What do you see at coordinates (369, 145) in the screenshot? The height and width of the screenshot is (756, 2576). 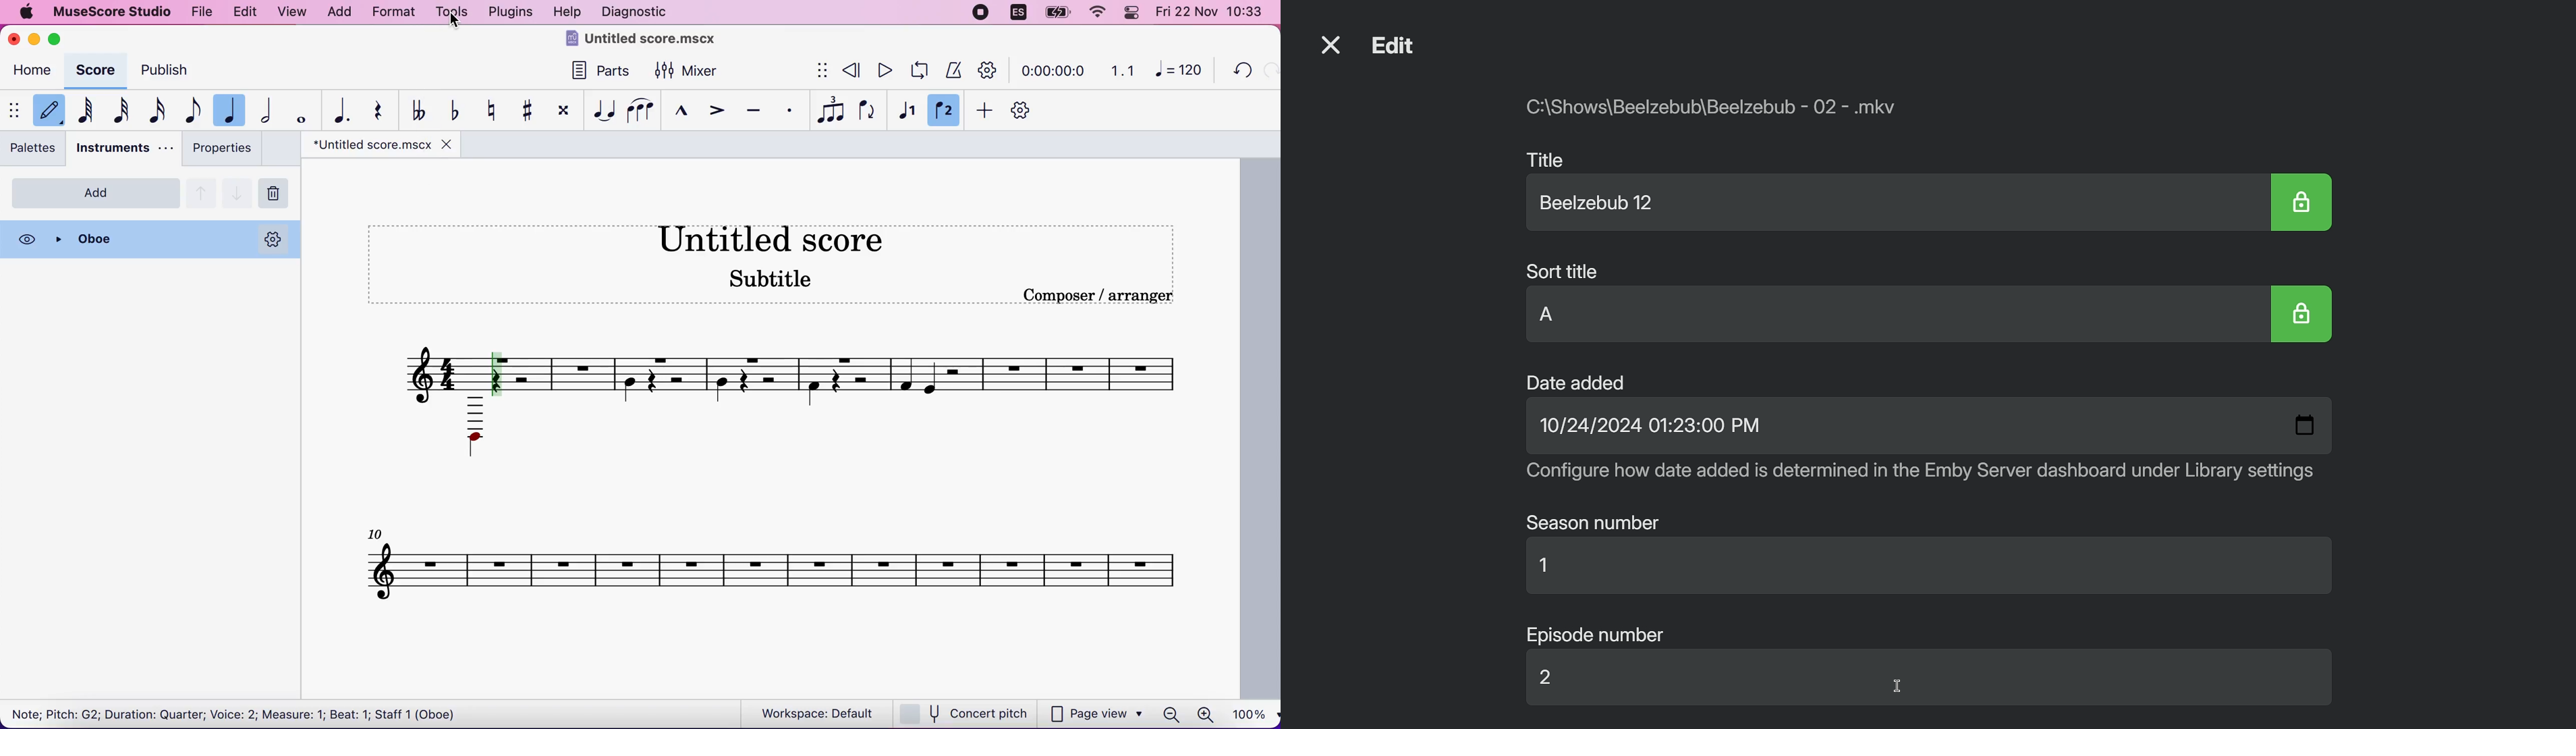 I see `"Untitled screw.mscx` at bounding box center [369, 145].